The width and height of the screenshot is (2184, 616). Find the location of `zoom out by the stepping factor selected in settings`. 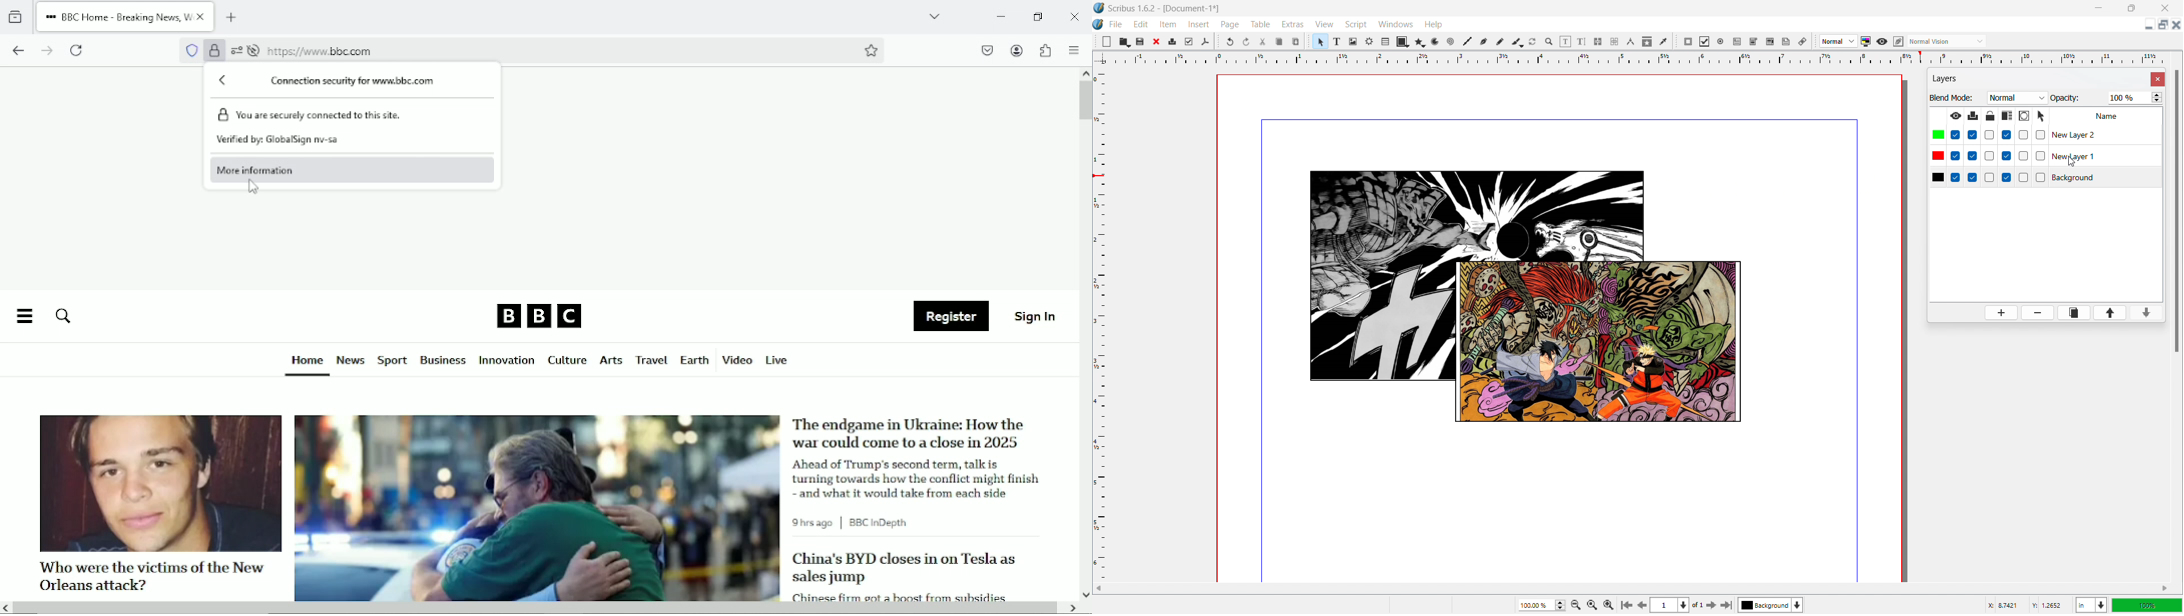

zoom out by the stepping factor selected in settings is located at coordinates (1576, 604).